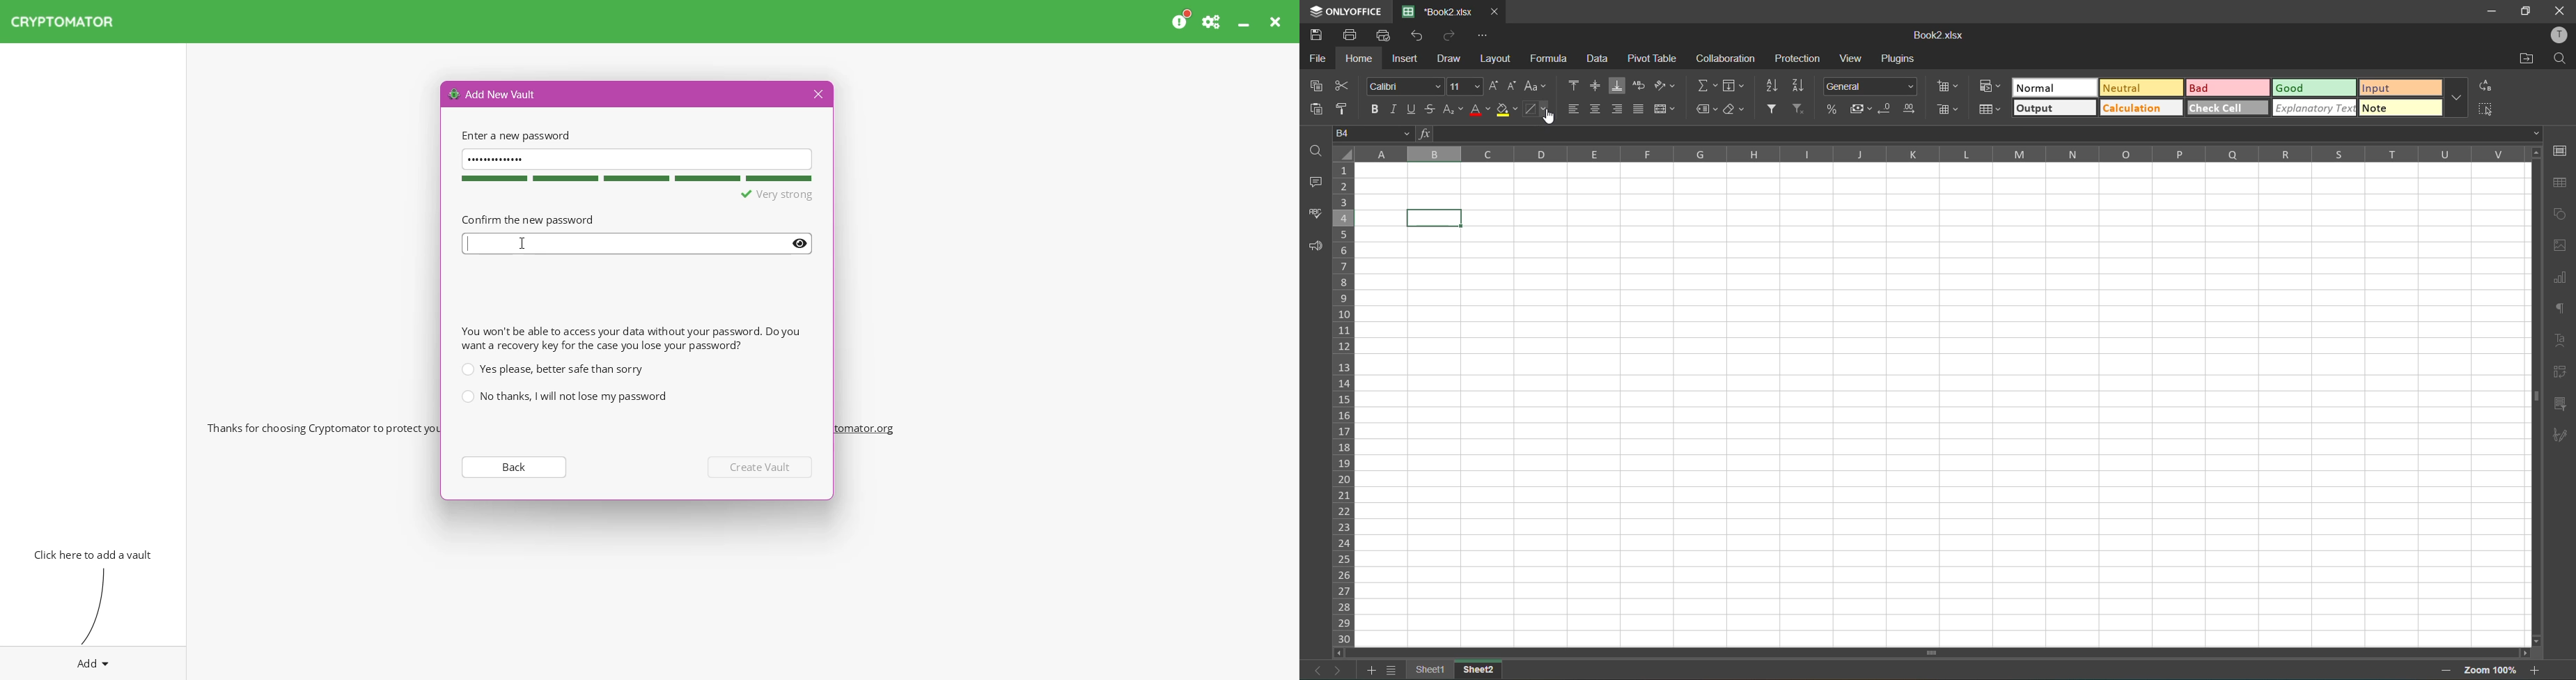 This screenshot has width=2576, height=700. What do you see at coordinates (2559, 36) in the screenshot?
I see `profile` at bounding box center [2559, 36].